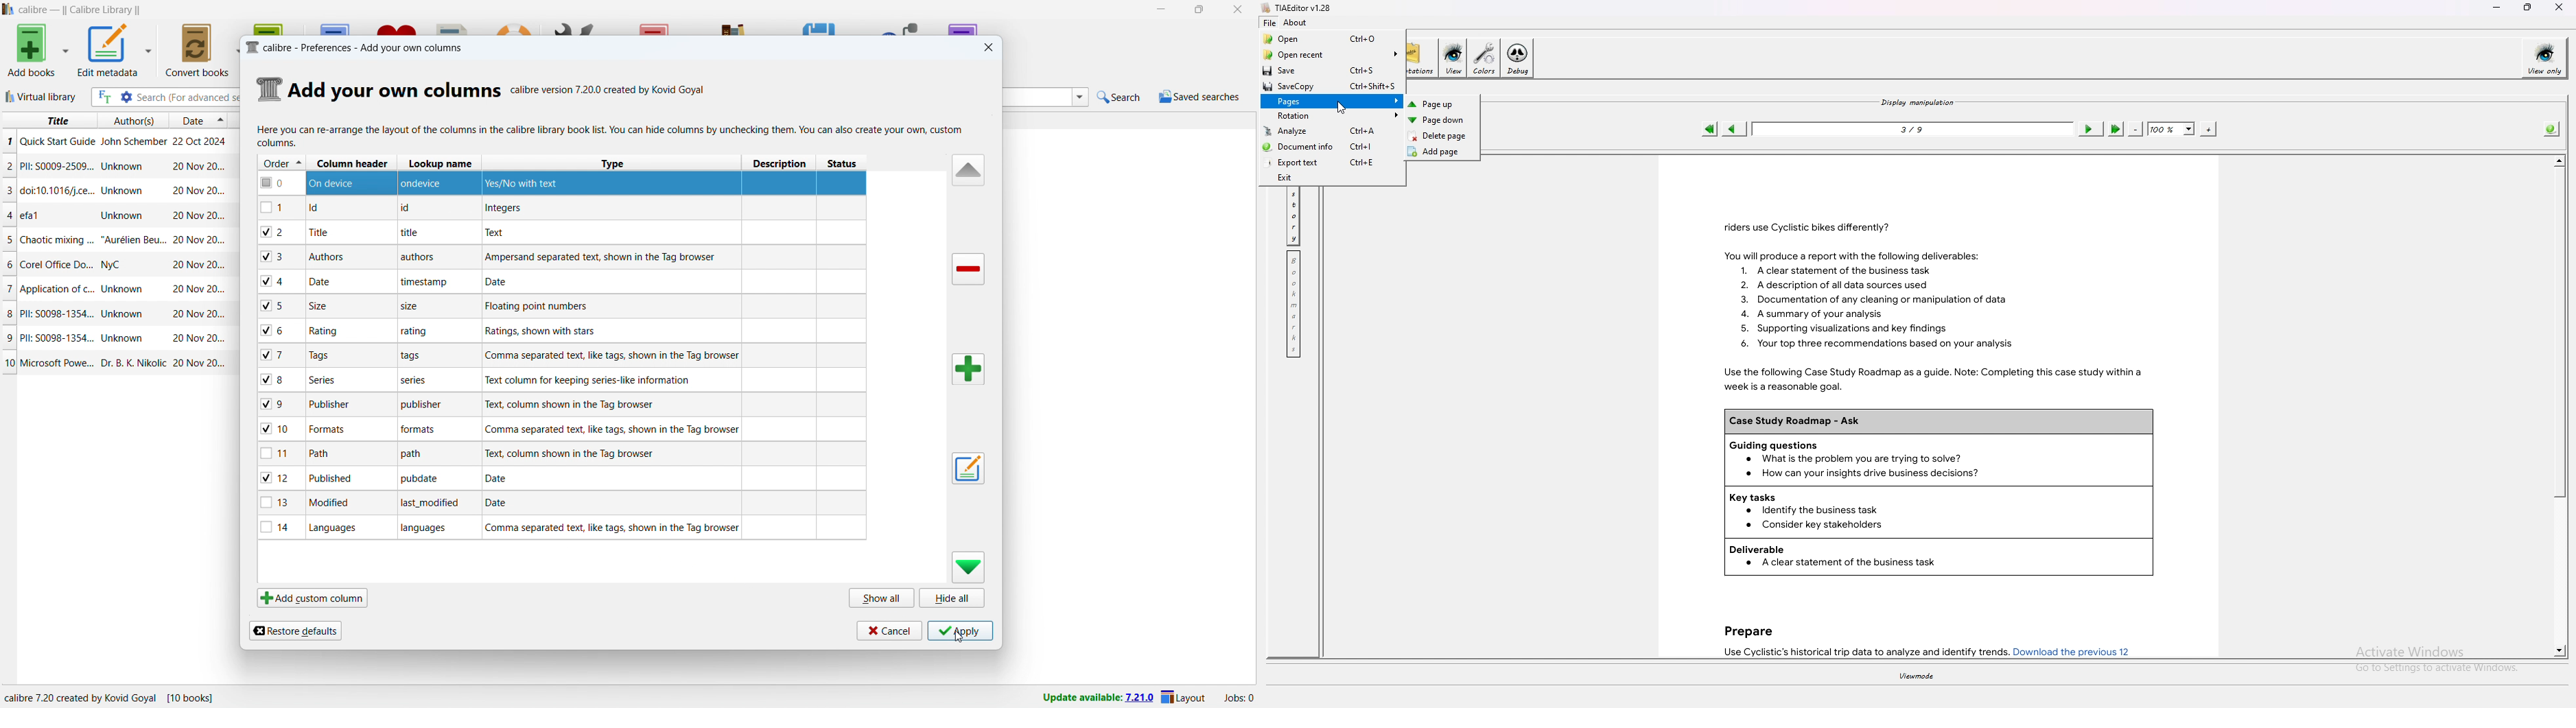  What do you see at coordinates (1184, 697) in the screenshot?
I see `layout` at bounding box center [1184, 697].